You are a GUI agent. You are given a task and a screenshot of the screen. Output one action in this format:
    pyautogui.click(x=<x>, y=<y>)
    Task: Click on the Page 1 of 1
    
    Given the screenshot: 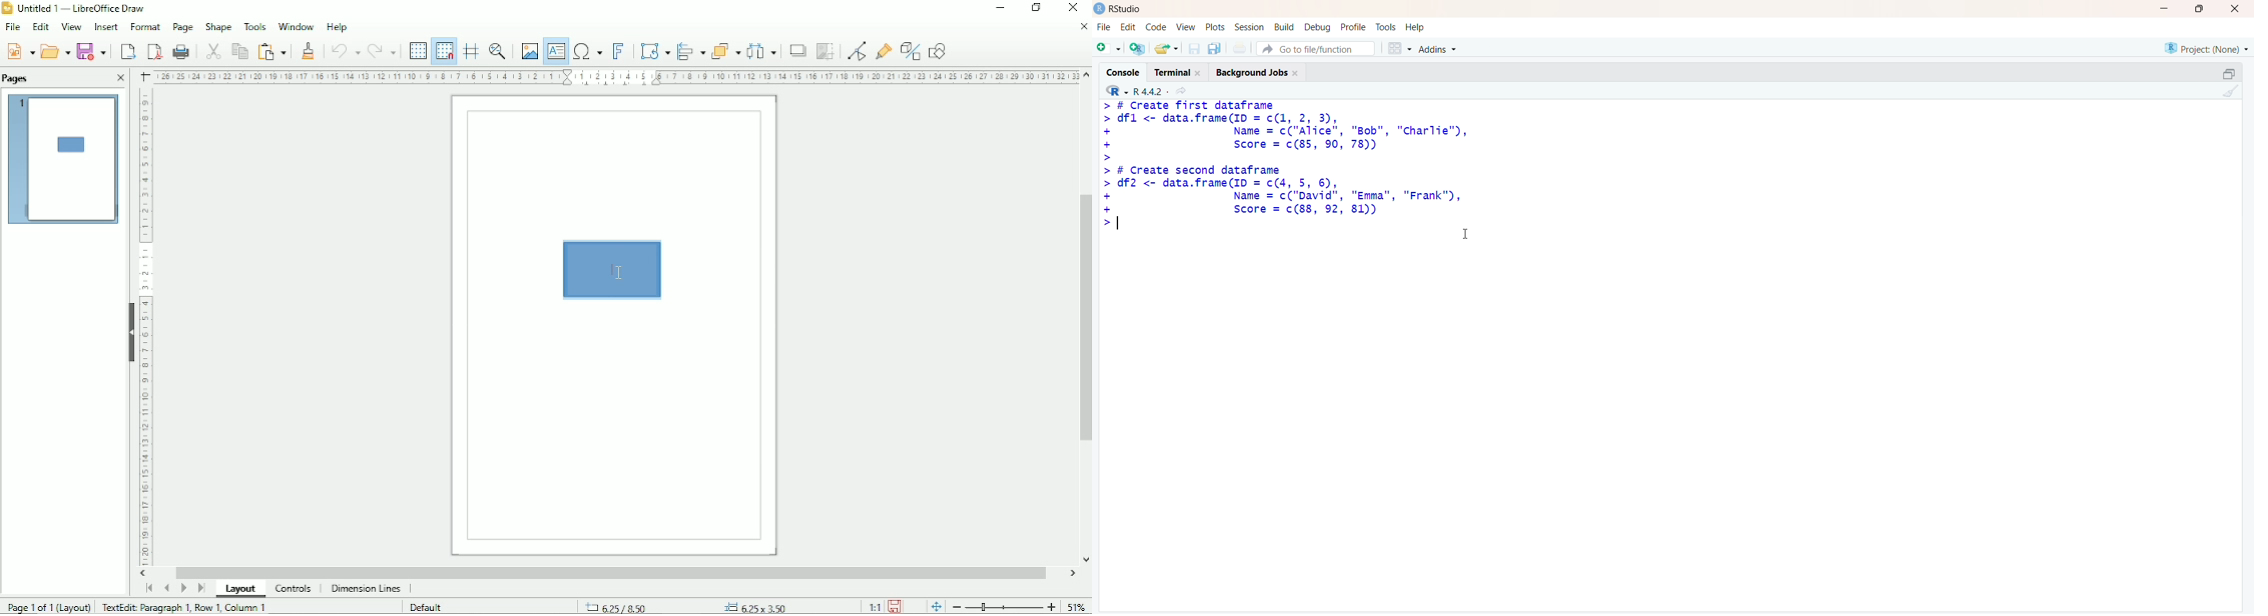 What is the action you would take?
    pyautogui.click(x=49, y=606)
    